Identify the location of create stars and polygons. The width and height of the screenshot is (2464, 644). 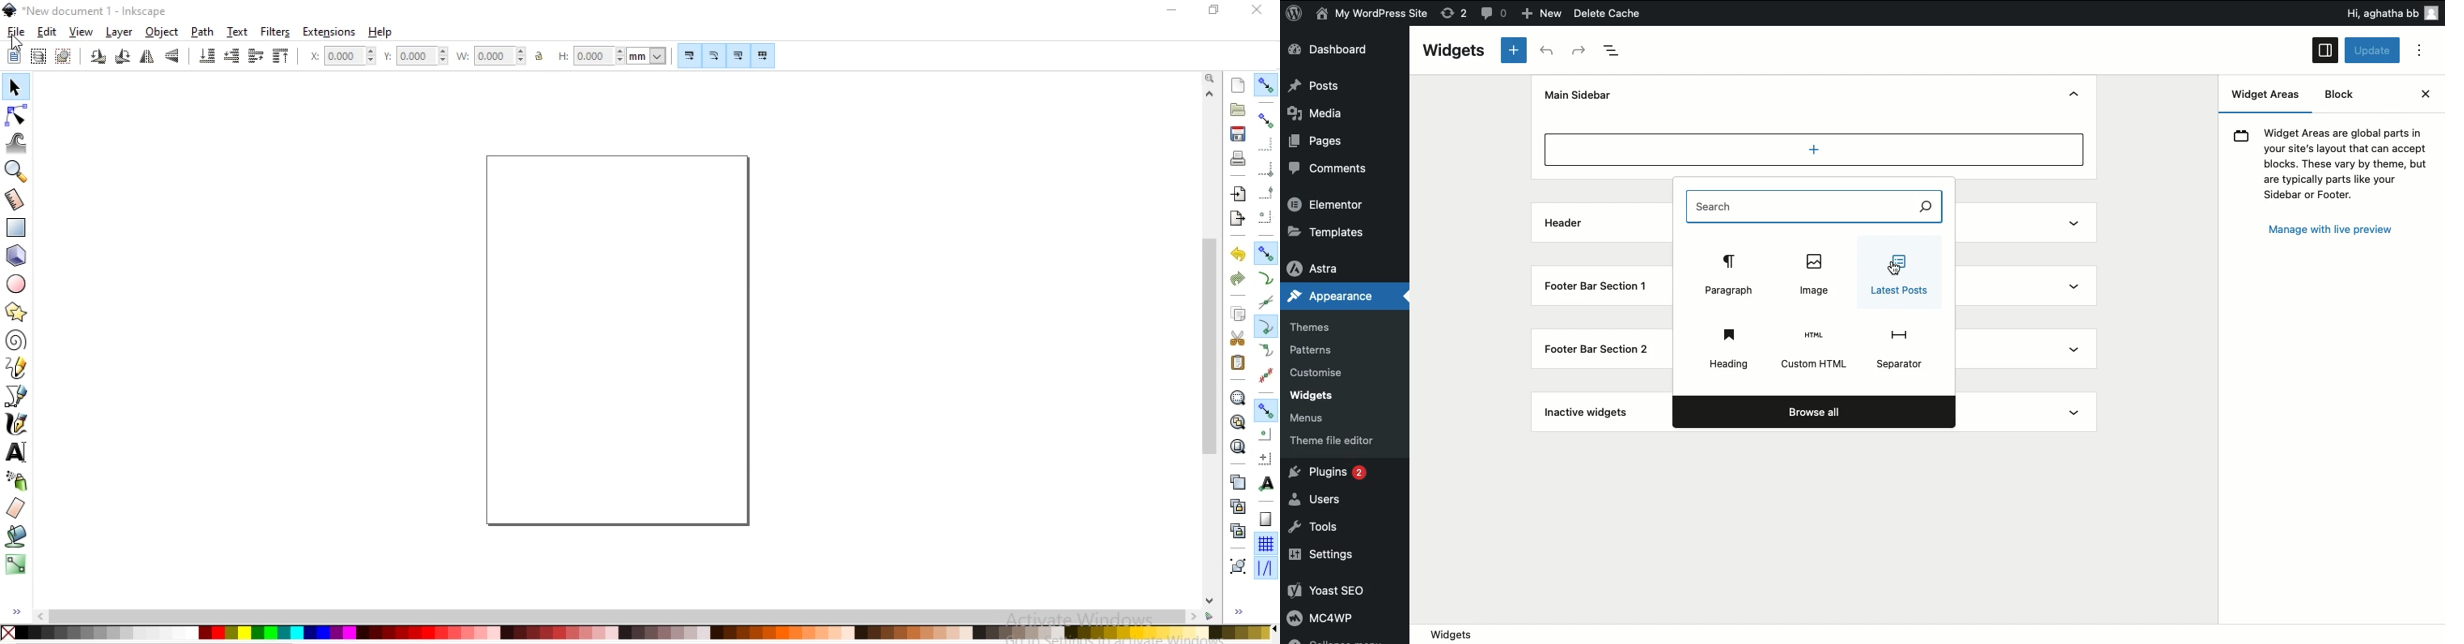
(17, 311).